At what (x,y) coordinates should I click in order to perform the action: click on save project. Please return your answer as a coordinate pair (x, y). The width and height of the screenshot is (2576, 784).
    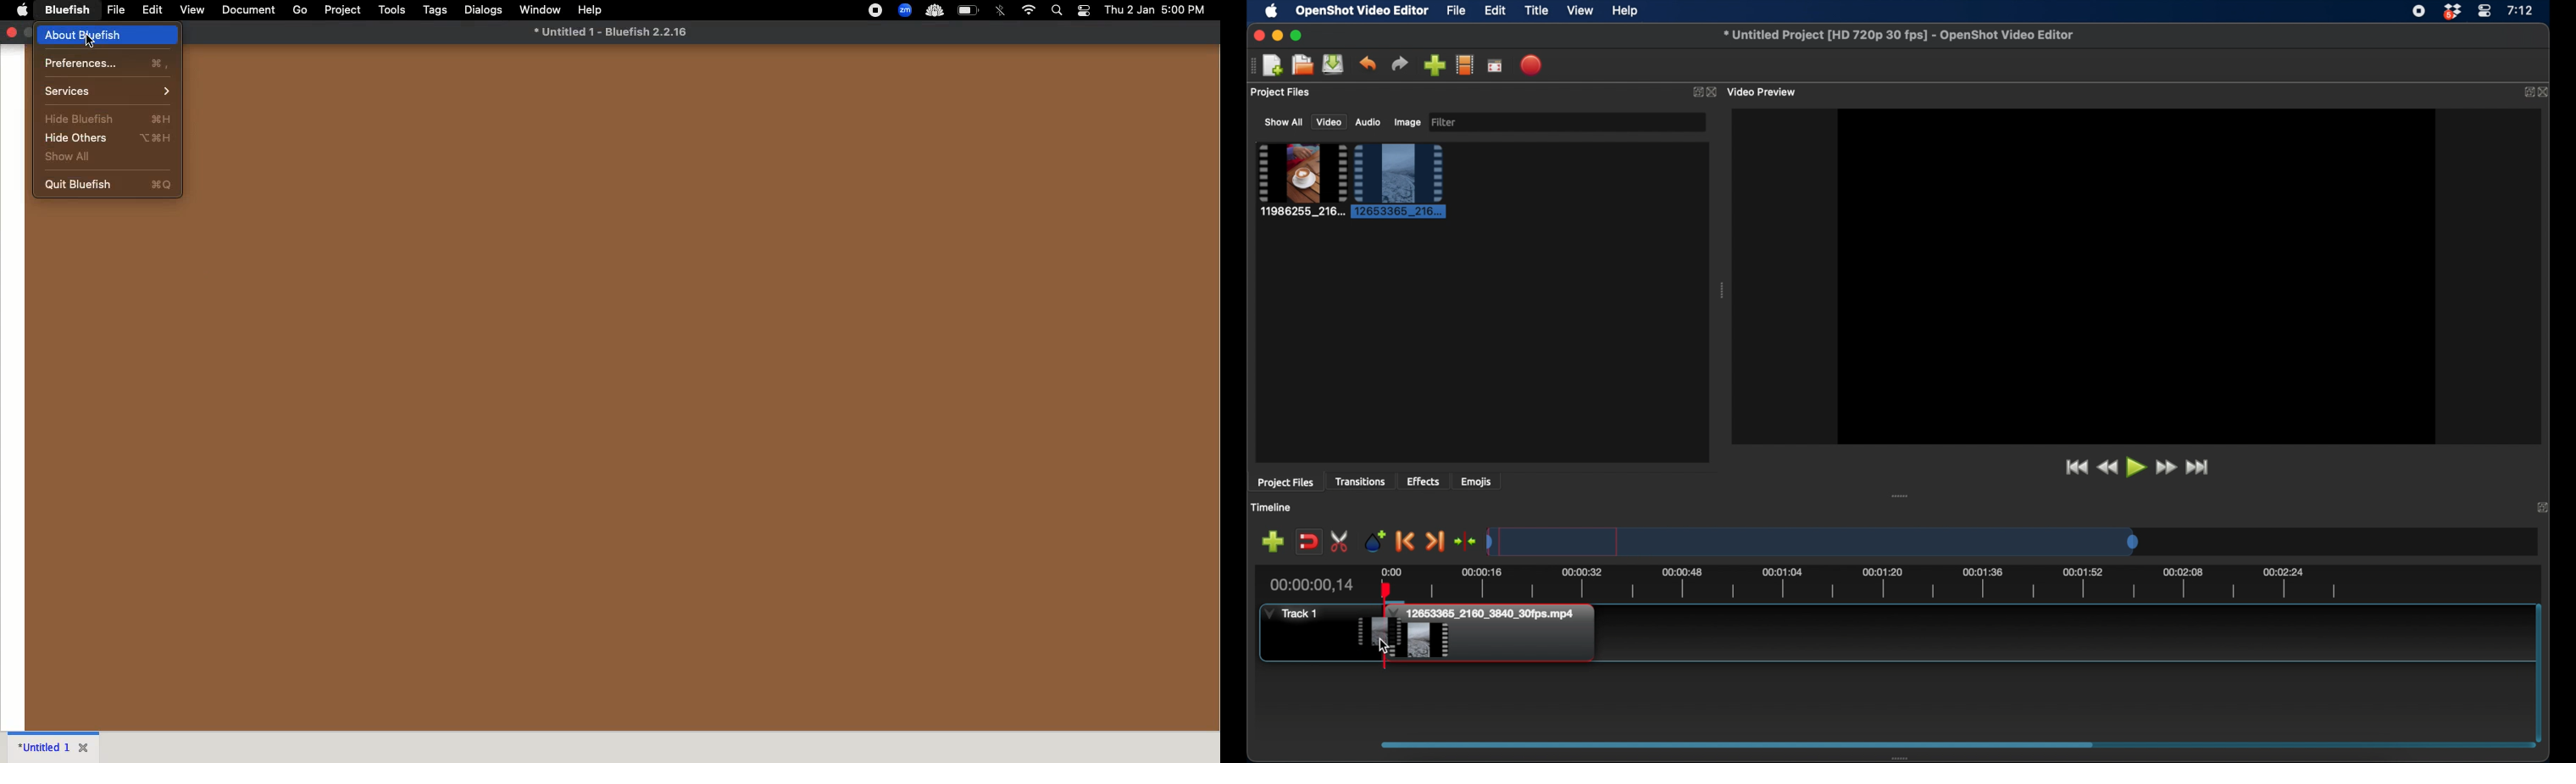
    Looking at the image, I should click on (1333, 64).